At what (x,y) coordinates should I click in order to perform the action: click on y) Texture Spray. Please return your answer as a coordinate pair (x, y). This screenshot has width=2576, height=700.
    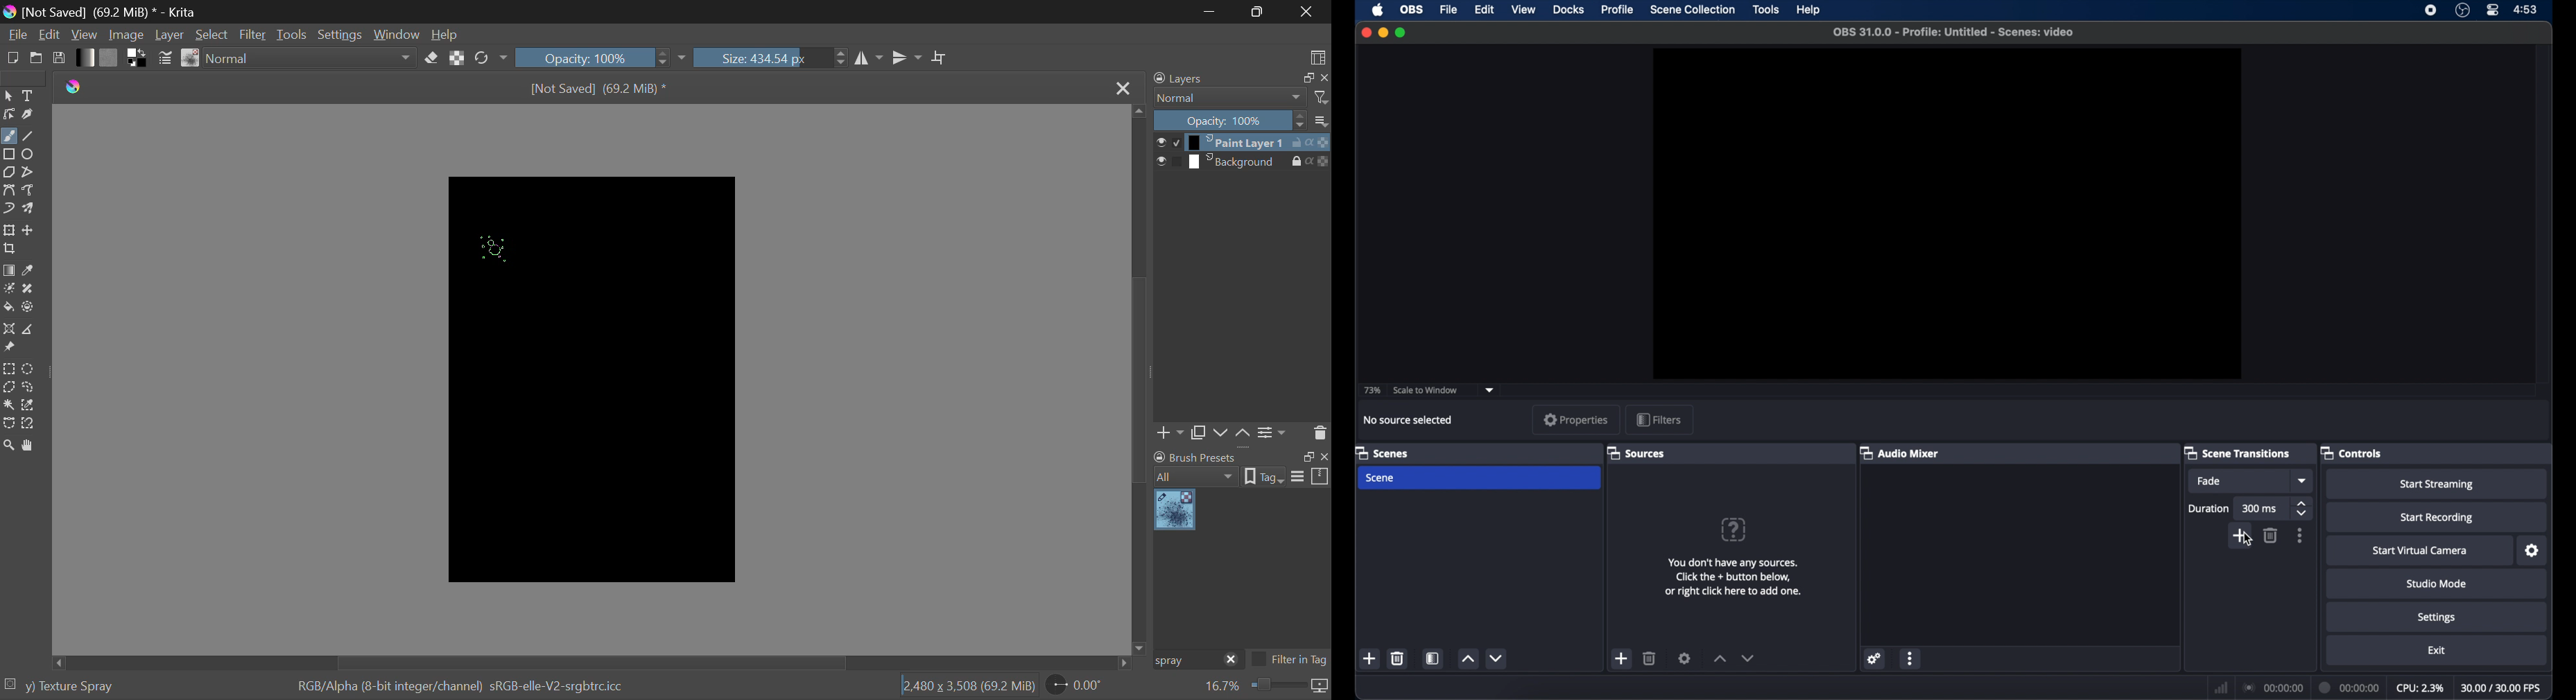
    Looking at the image, I should click on (69, 687).